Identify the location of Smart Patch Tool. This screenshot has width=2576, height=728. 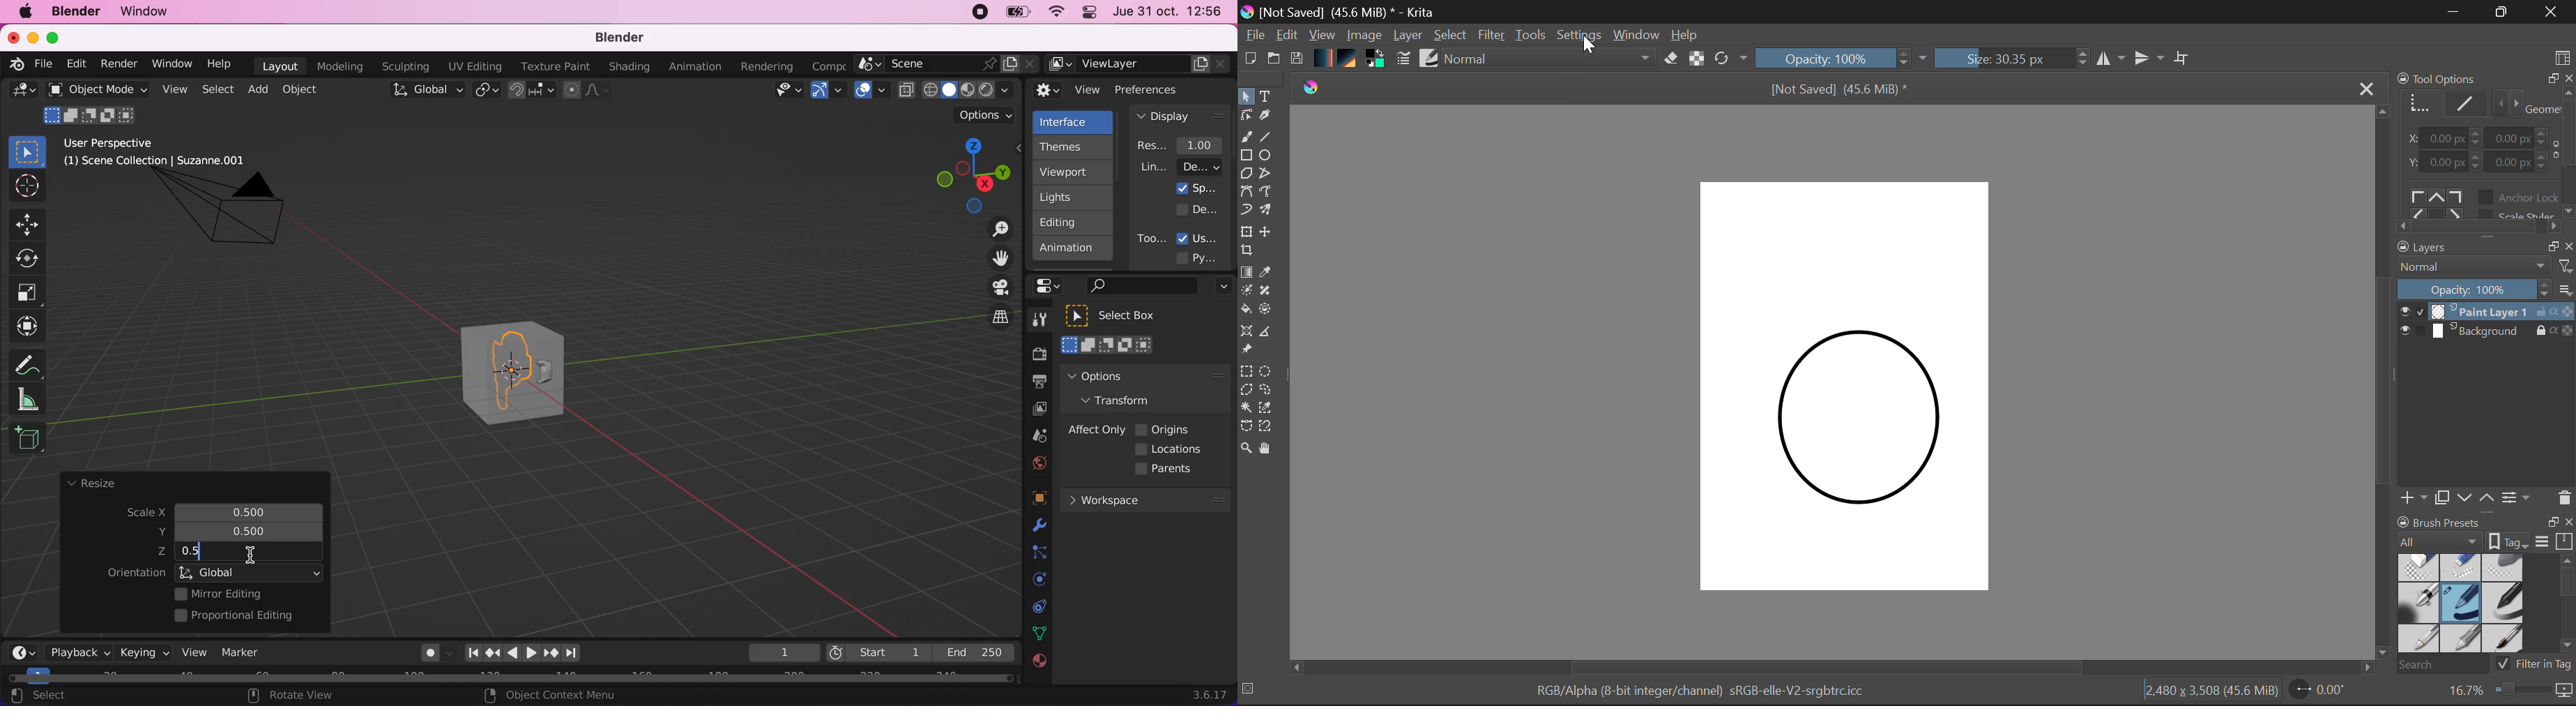
(1267, 290).